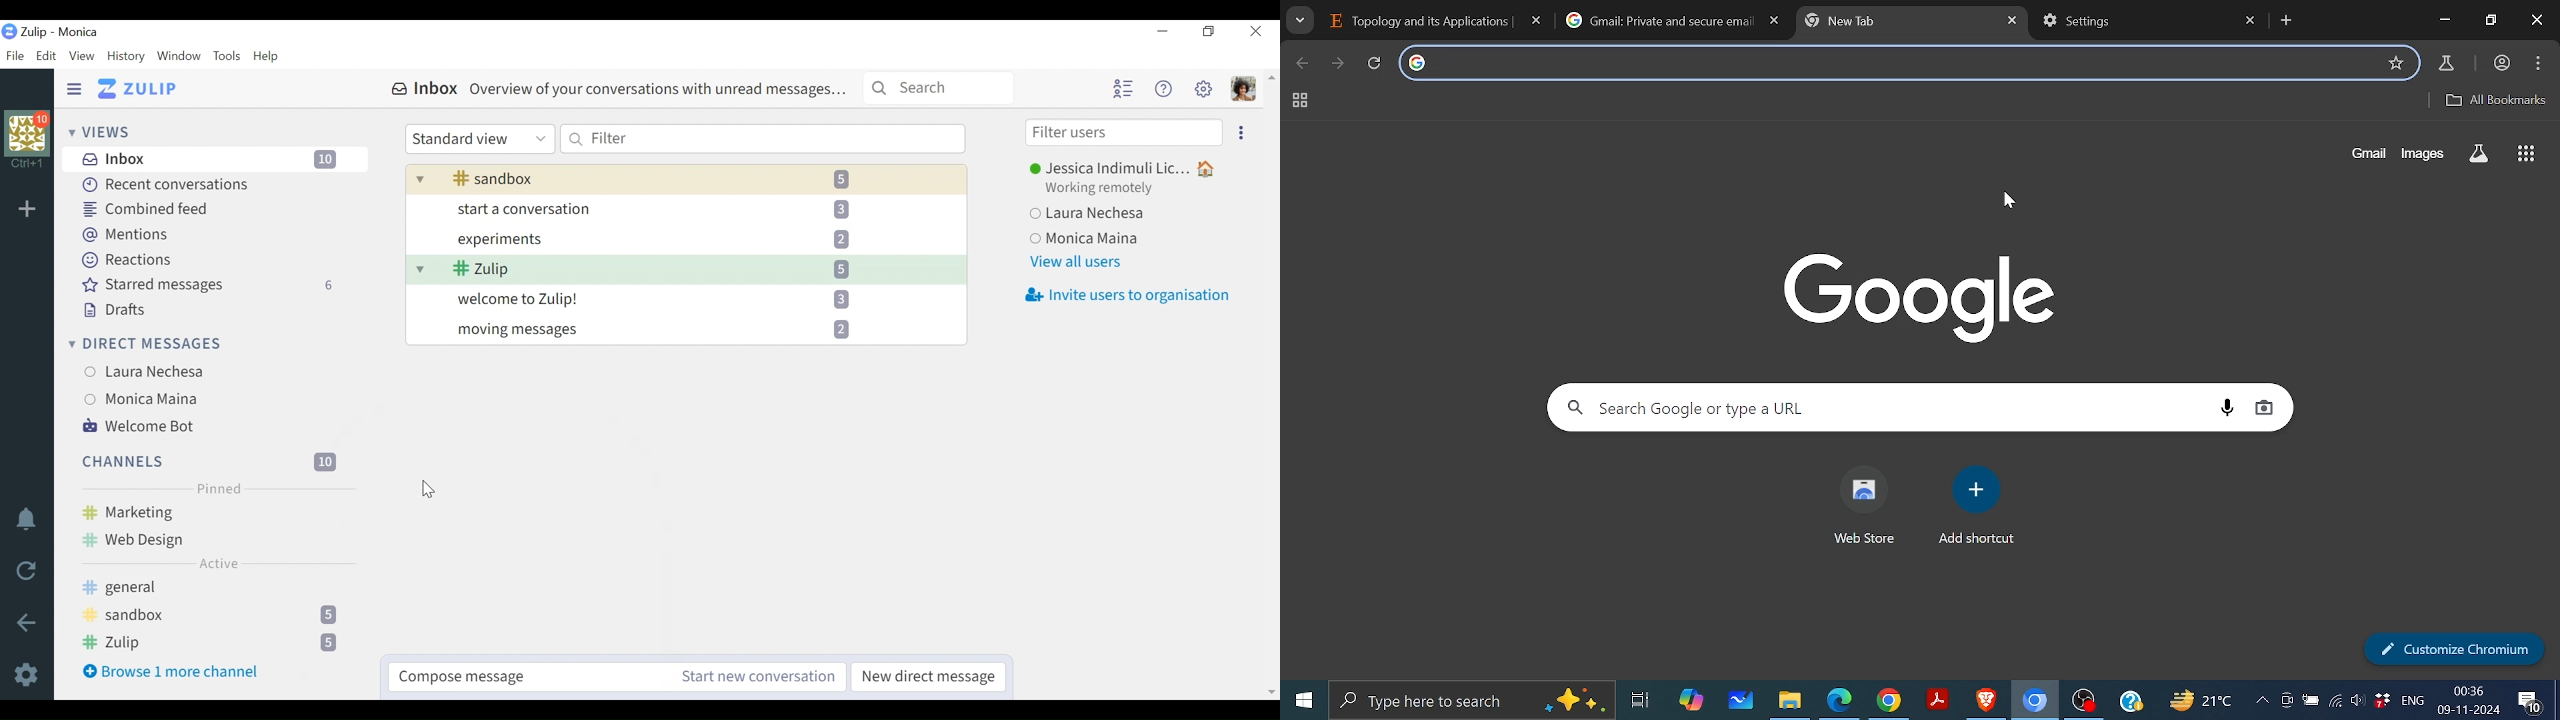 The image size is (2576, 728). Describe the element at coordinates (81, 57) in the screenshot. I see `View` at that location.